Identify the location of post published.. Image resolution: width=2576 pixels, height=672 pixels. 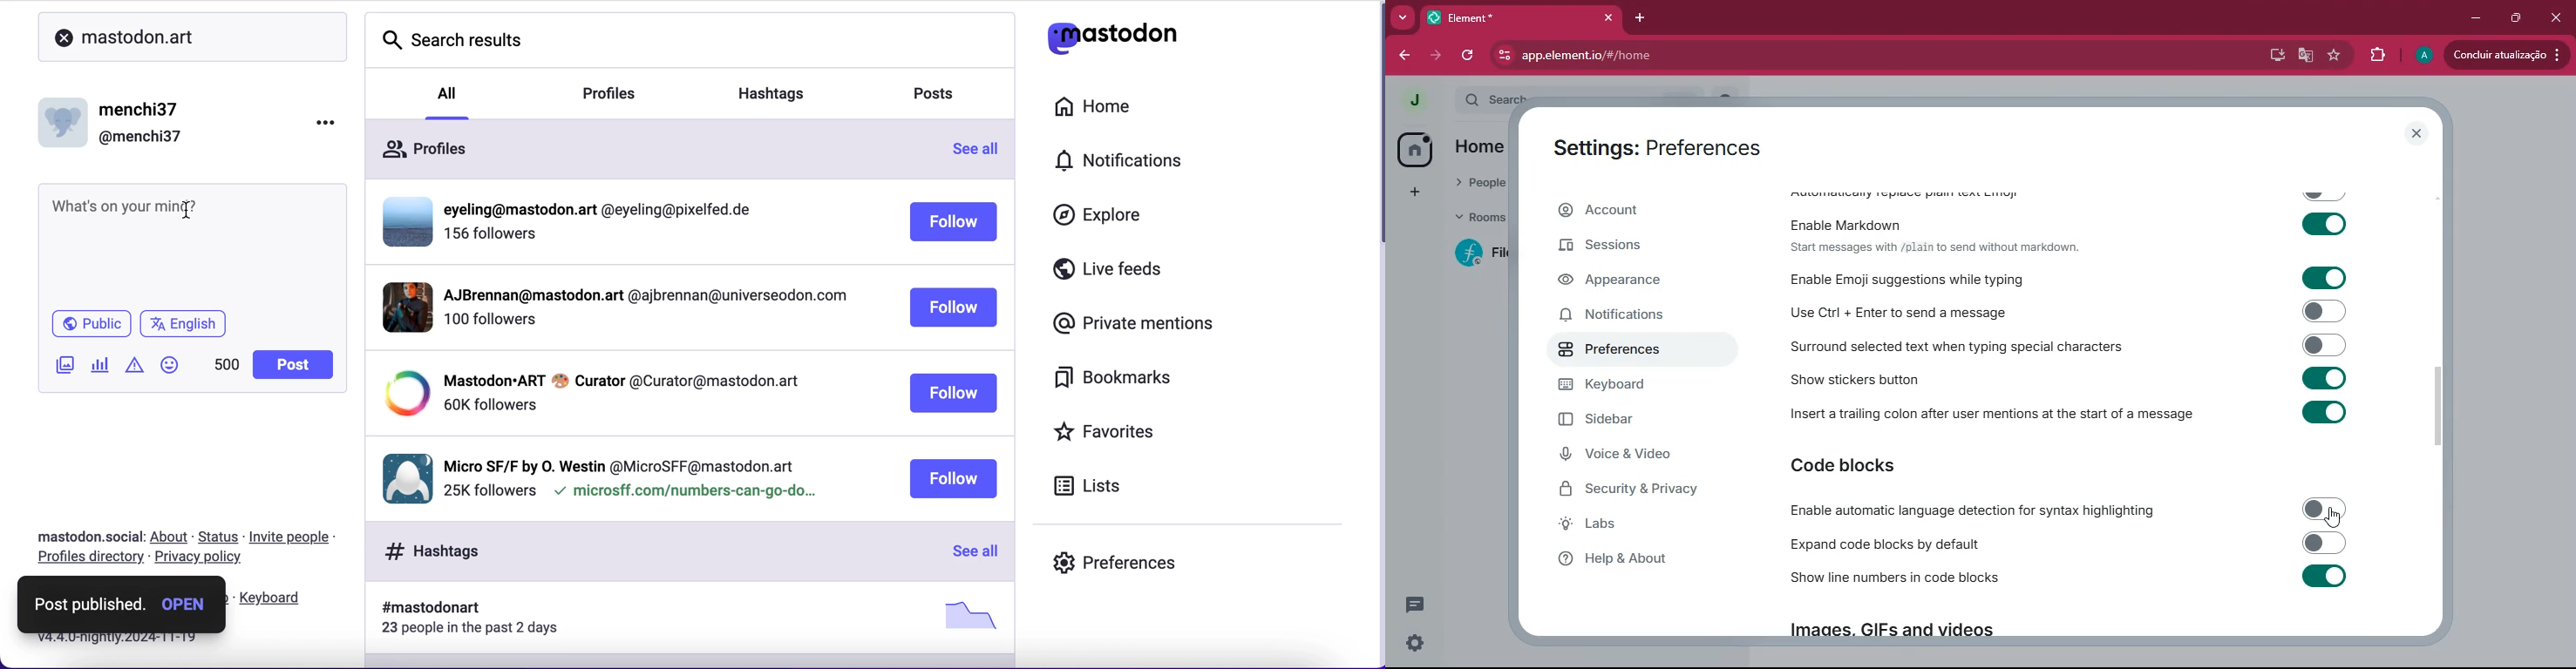
(87, 604).